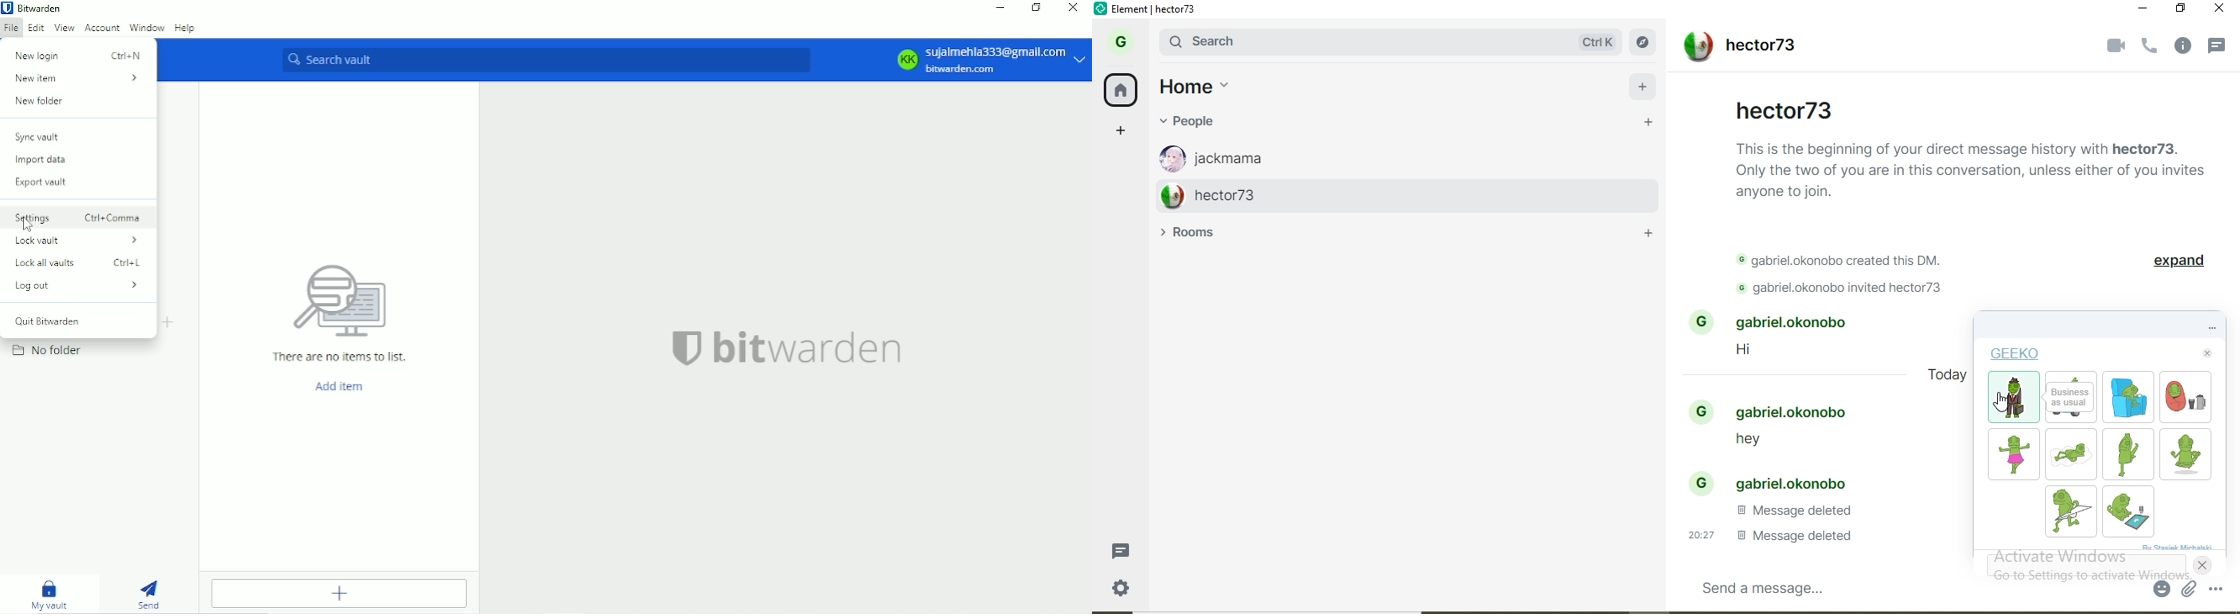 The image size is (2240, 616). Describe the element at coordinates (79, 78) in the screenshot. I see `New Item` at that location.